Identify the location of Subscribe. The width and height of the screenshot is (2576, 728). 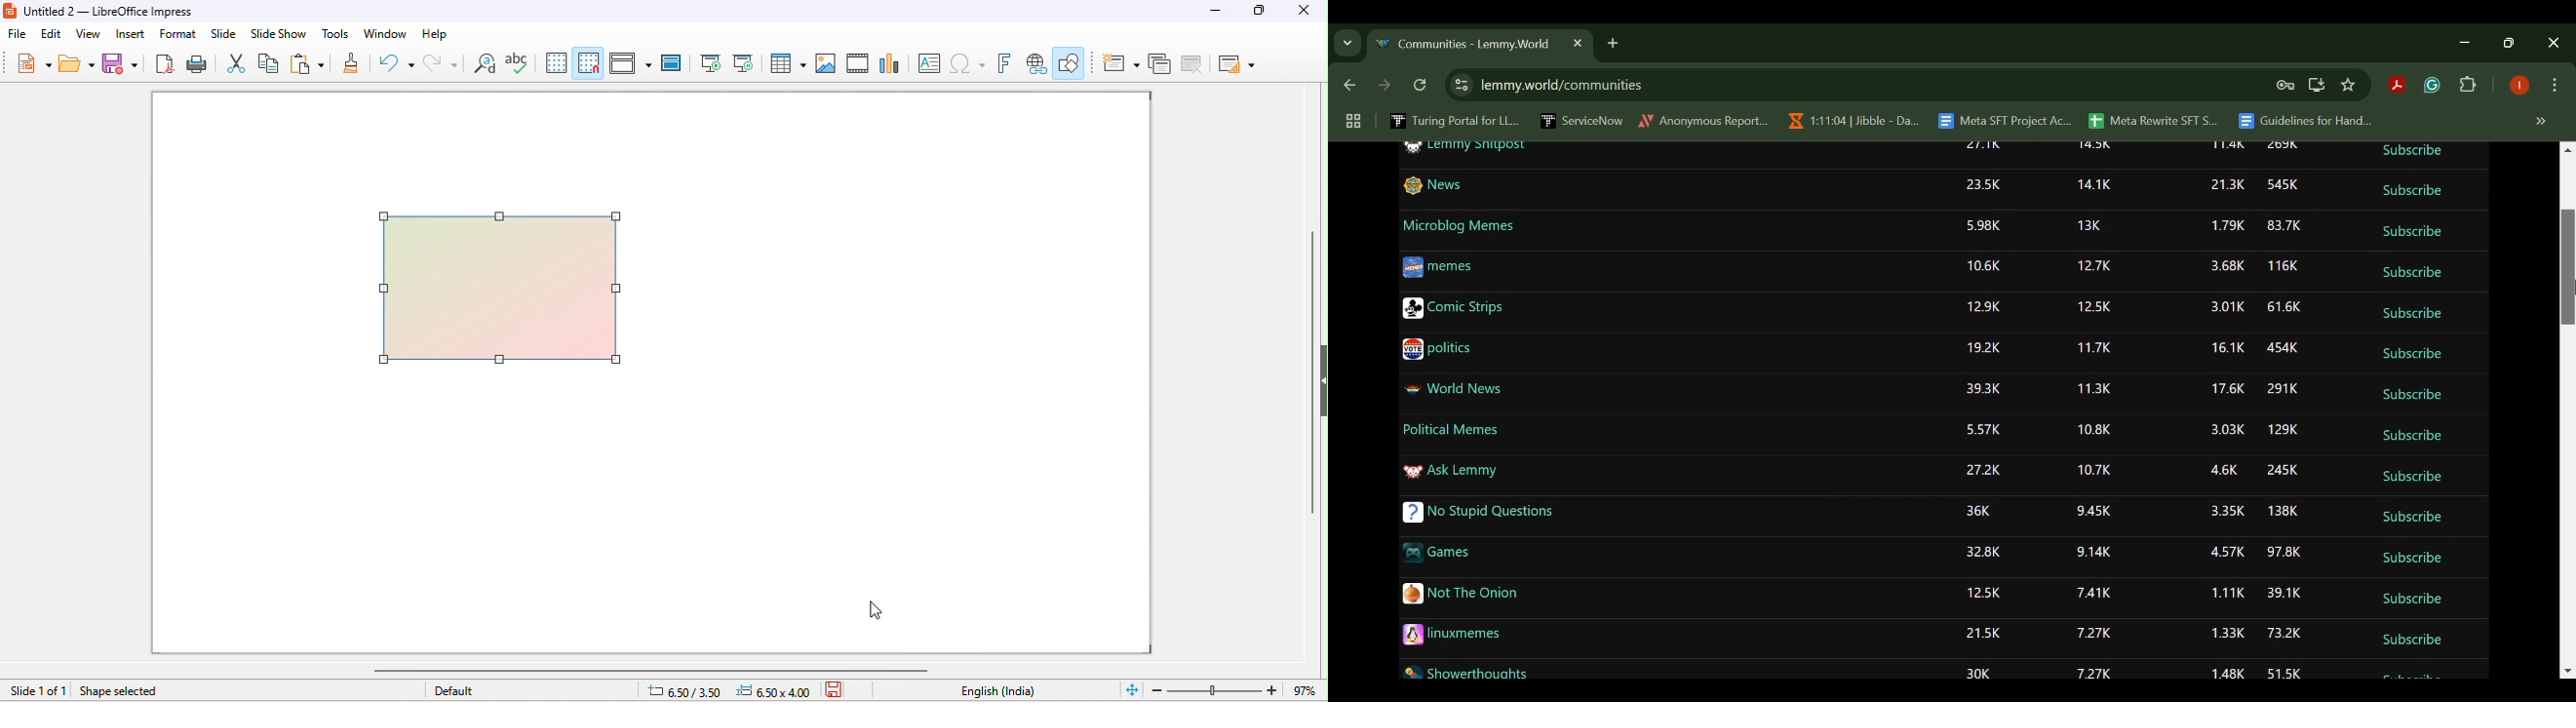
(2412, 354).